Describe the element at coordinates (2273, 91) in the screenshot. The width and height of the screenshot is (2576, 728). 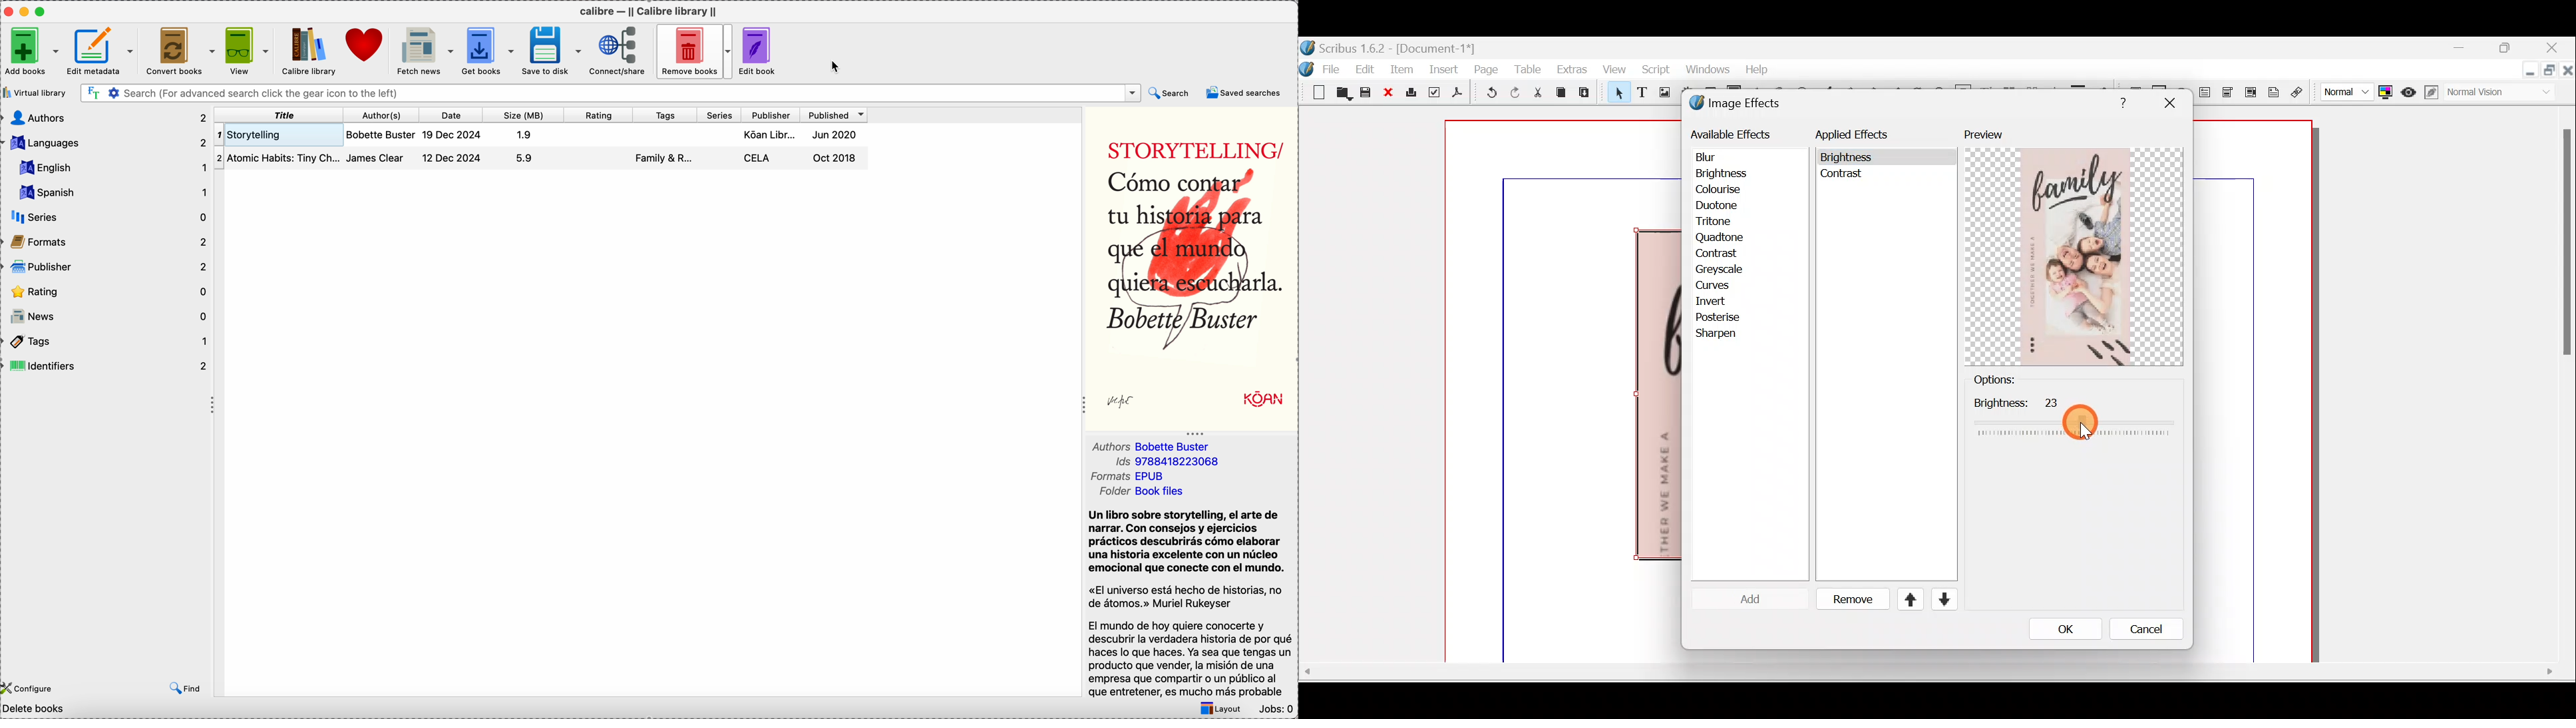
I see `Text annotation` at that location.